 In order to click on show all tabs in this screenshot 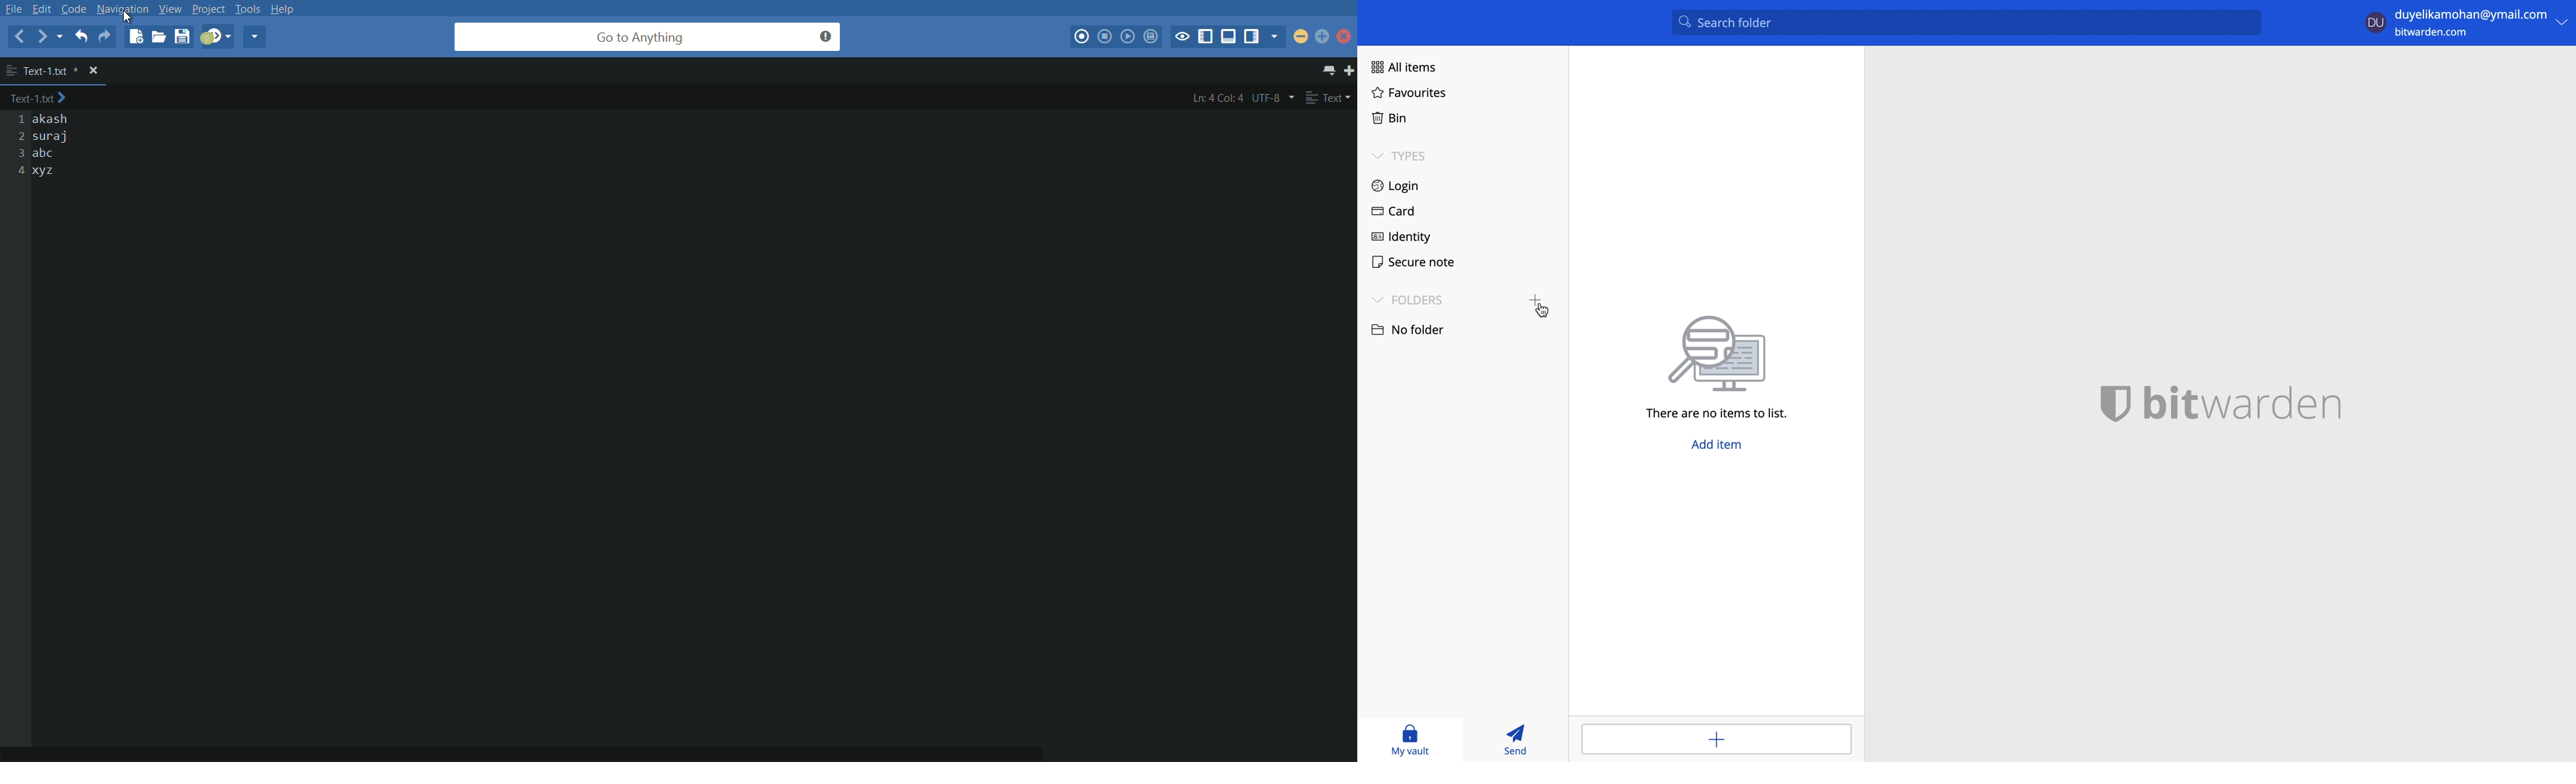, I will do `click(1330, 71)`.